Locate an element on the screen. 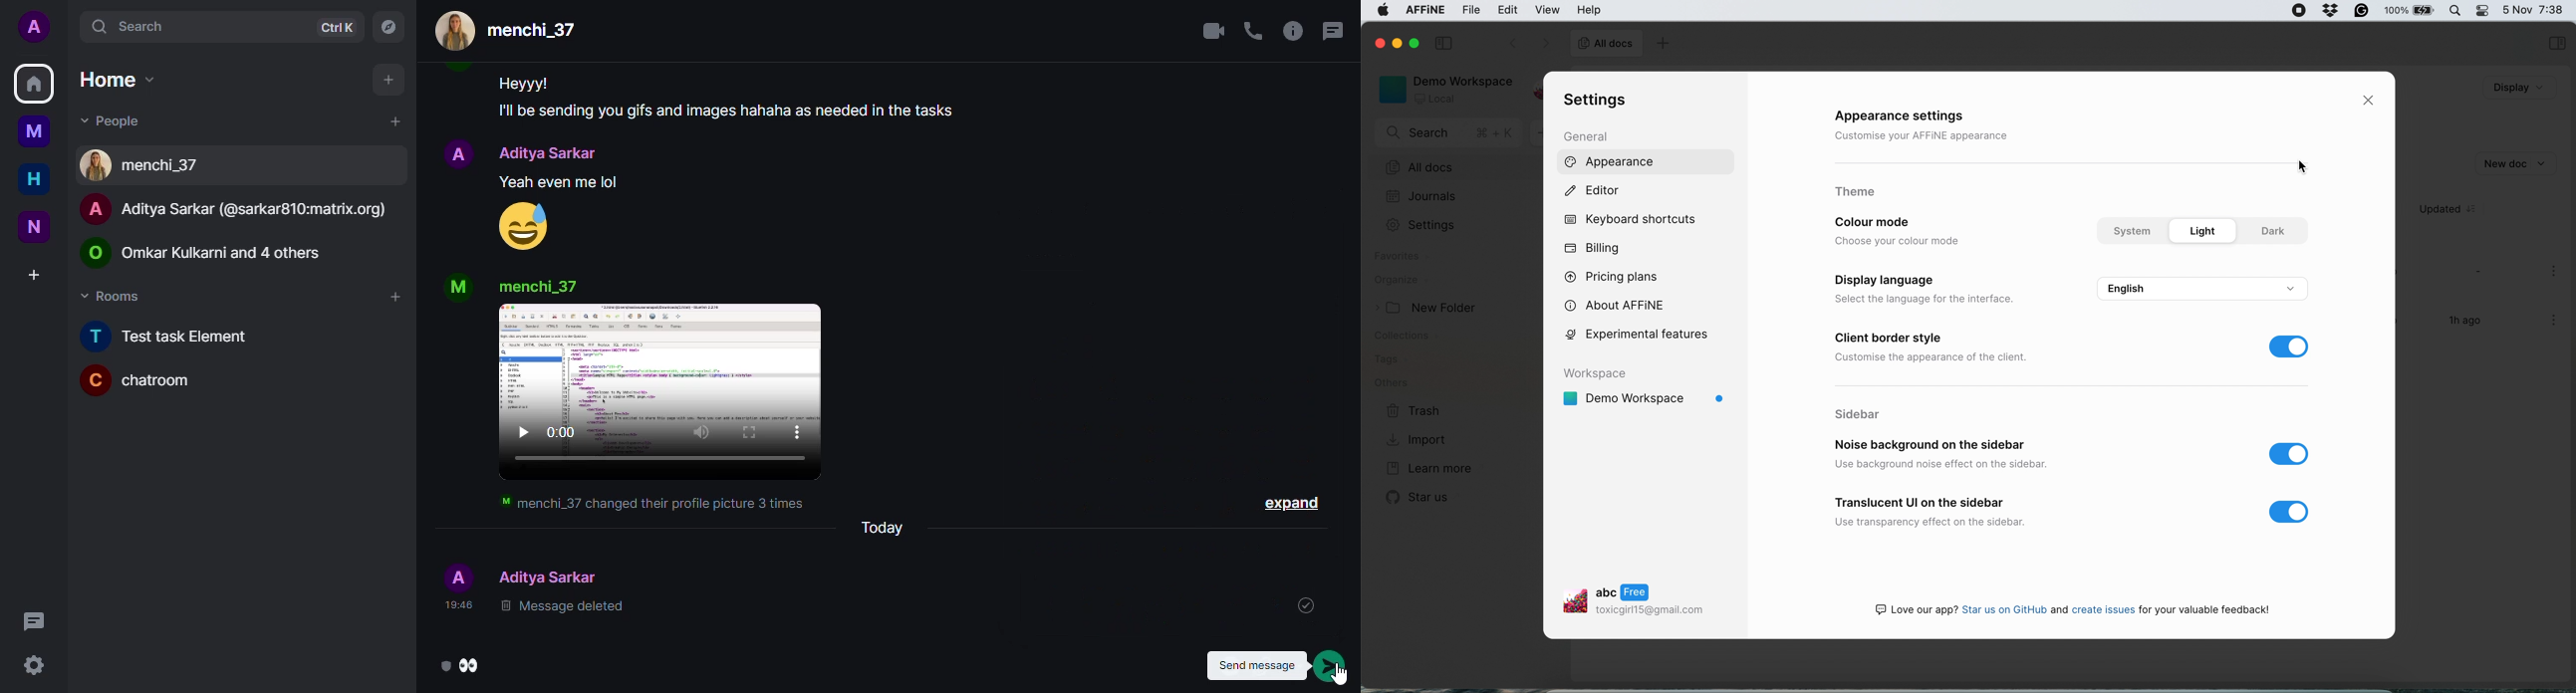 The width and height of the screenshot is (2576, 700). workspace is located at coordinates (1646, 373).